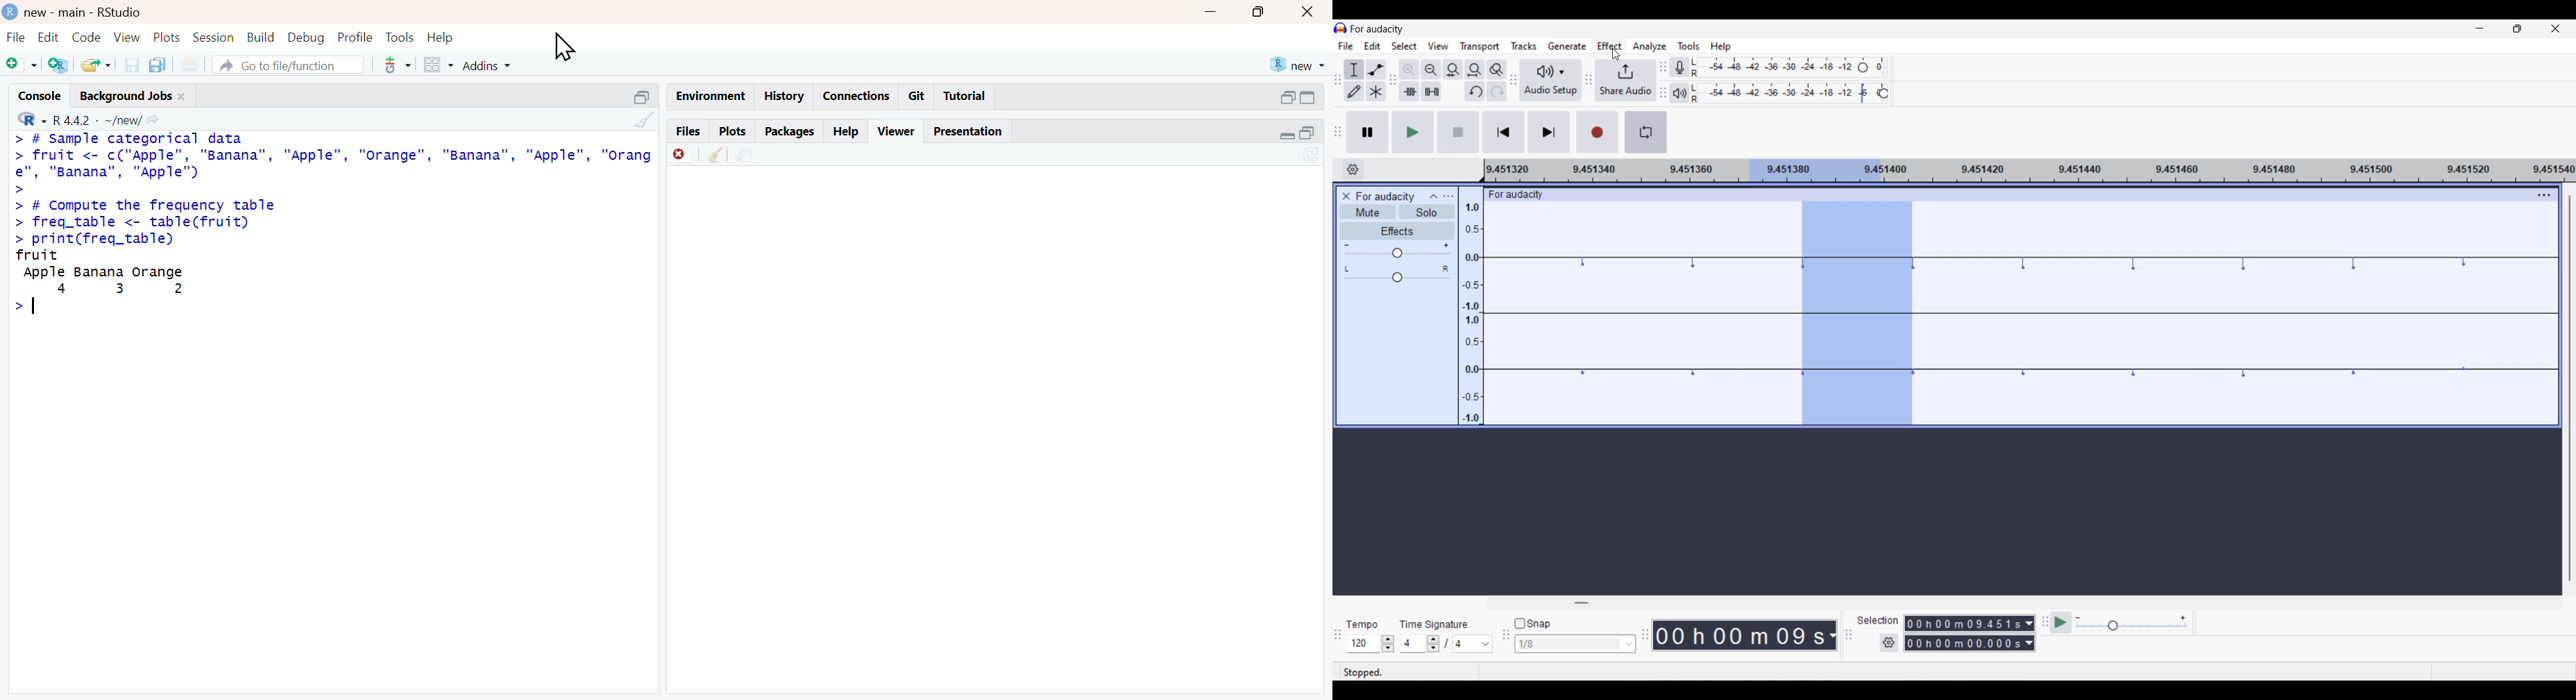 This screenshot has height=700, width=2576. I want to click on collapse, so click(1310, 99).